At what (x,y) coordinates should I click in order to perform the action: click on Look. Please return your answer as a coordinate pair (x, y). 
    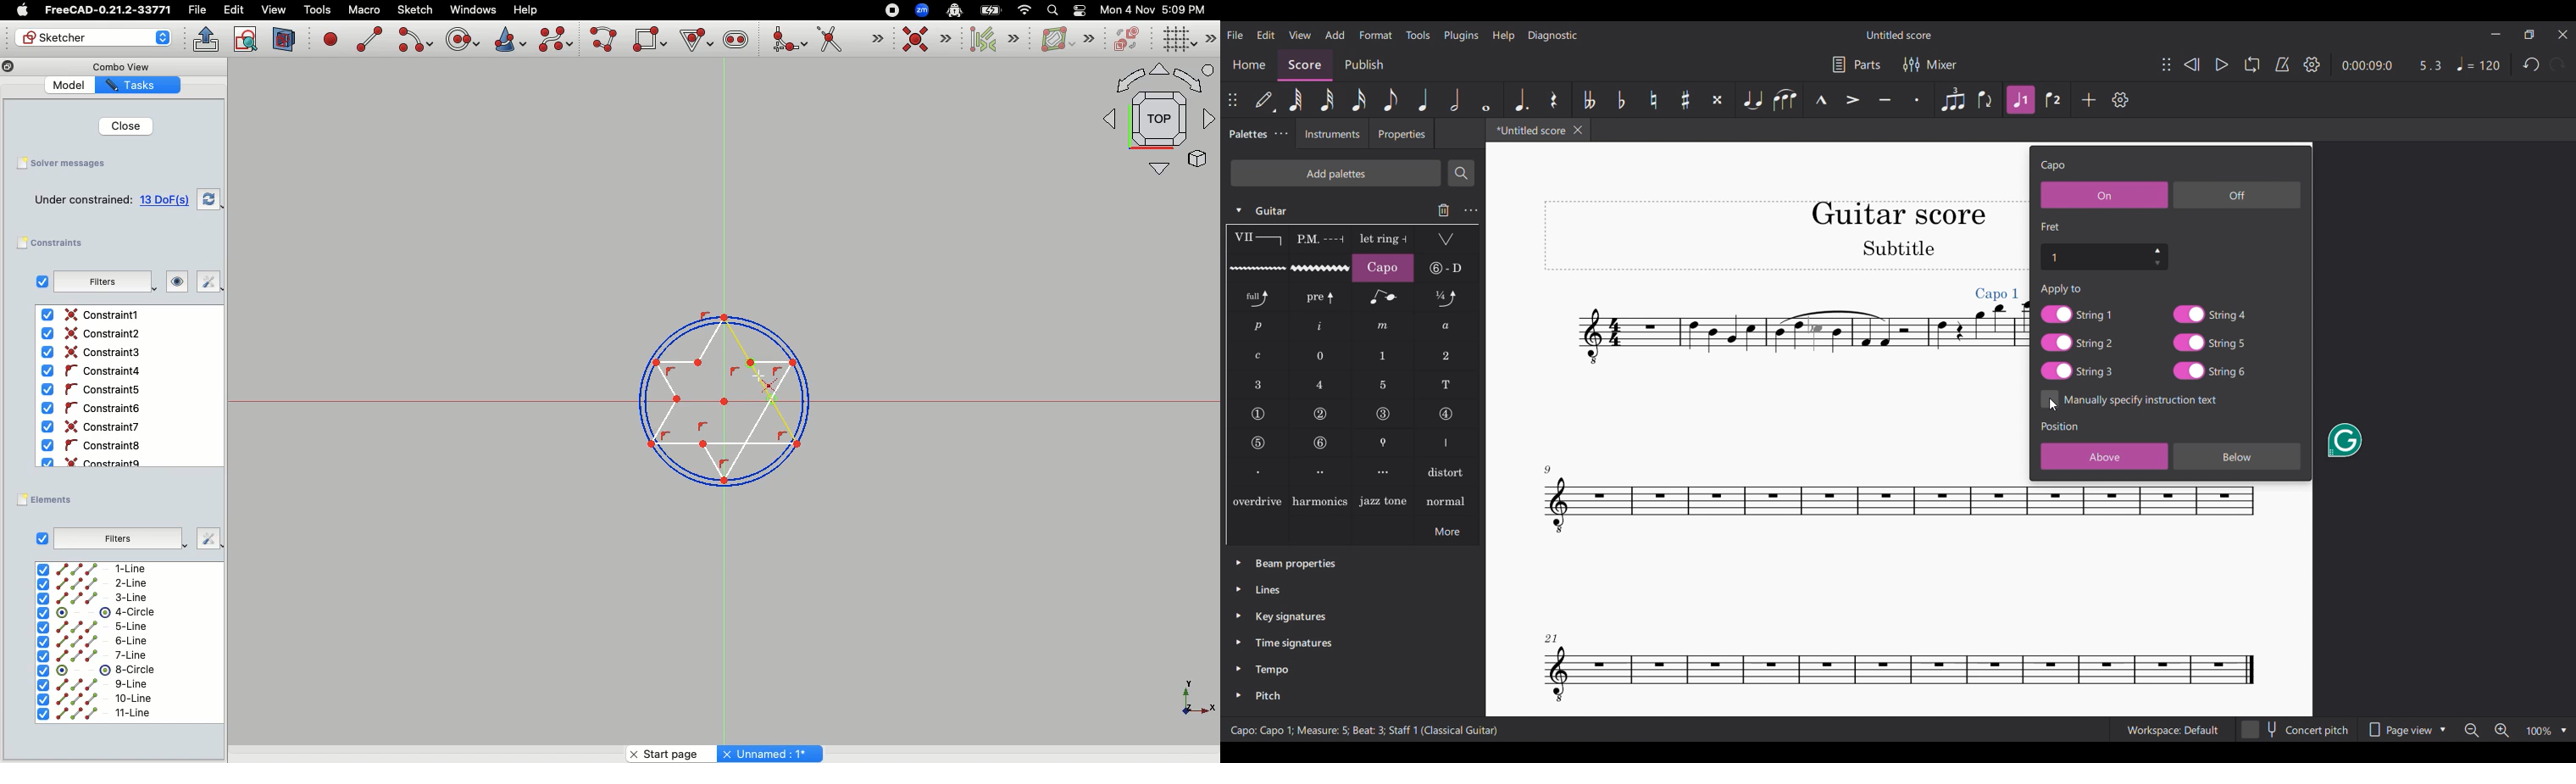
    Looking at the image, I should click on (170, 283).